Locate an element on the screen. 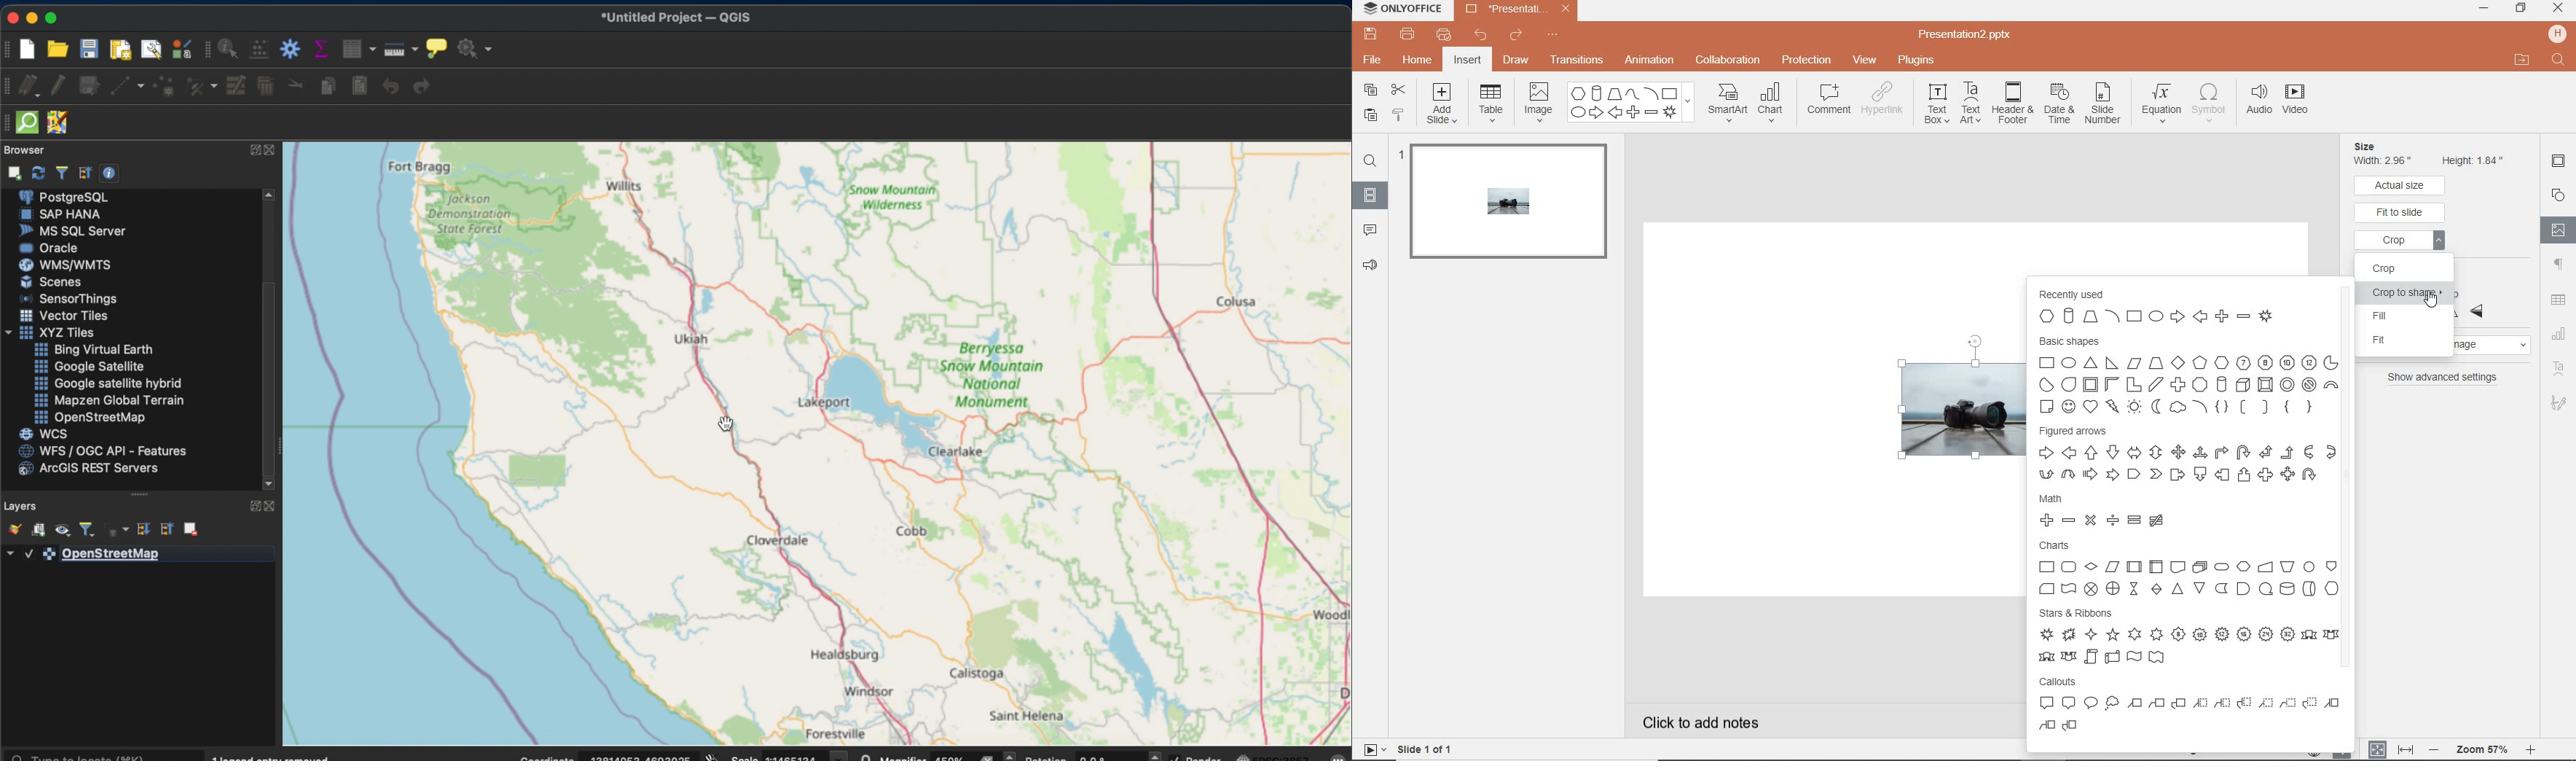 The width and height of the screenshot is (2576, 784). Height 1.84" is located at coordinates (2474, 159).